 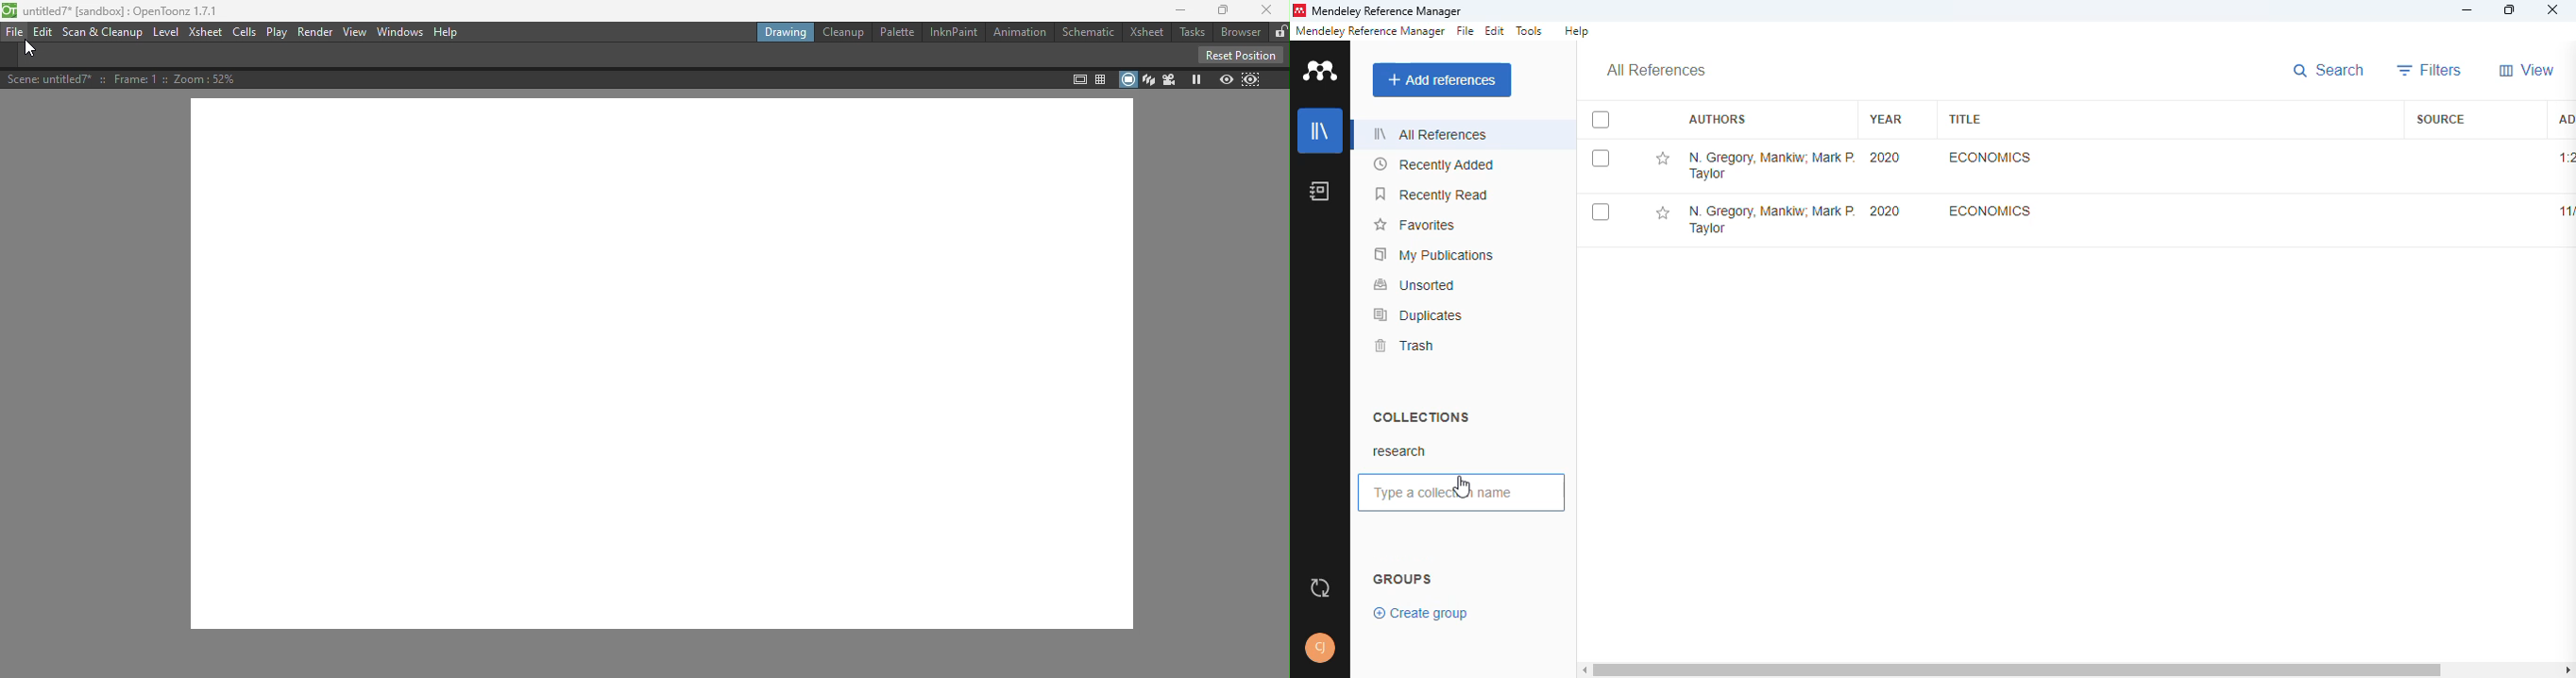 I want to click on select, so click(x=1601, y=121).